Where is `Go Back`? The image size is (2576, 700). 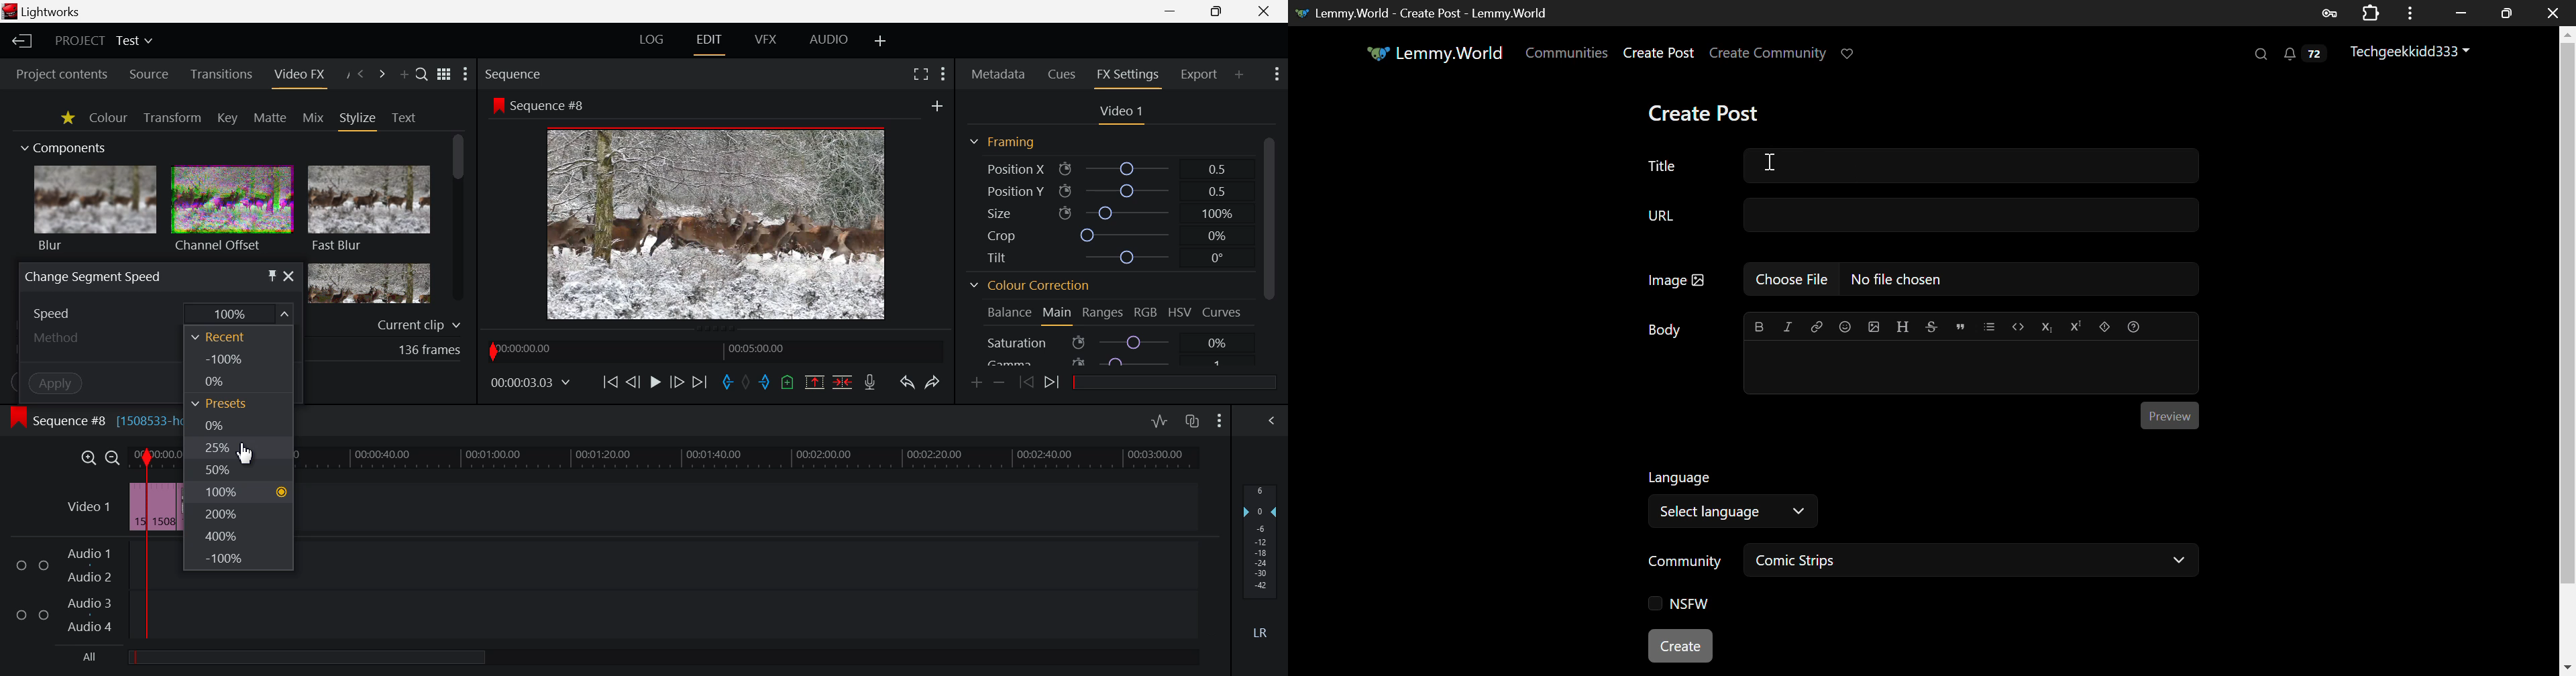
Go Back is located at coordinates (632, 381).